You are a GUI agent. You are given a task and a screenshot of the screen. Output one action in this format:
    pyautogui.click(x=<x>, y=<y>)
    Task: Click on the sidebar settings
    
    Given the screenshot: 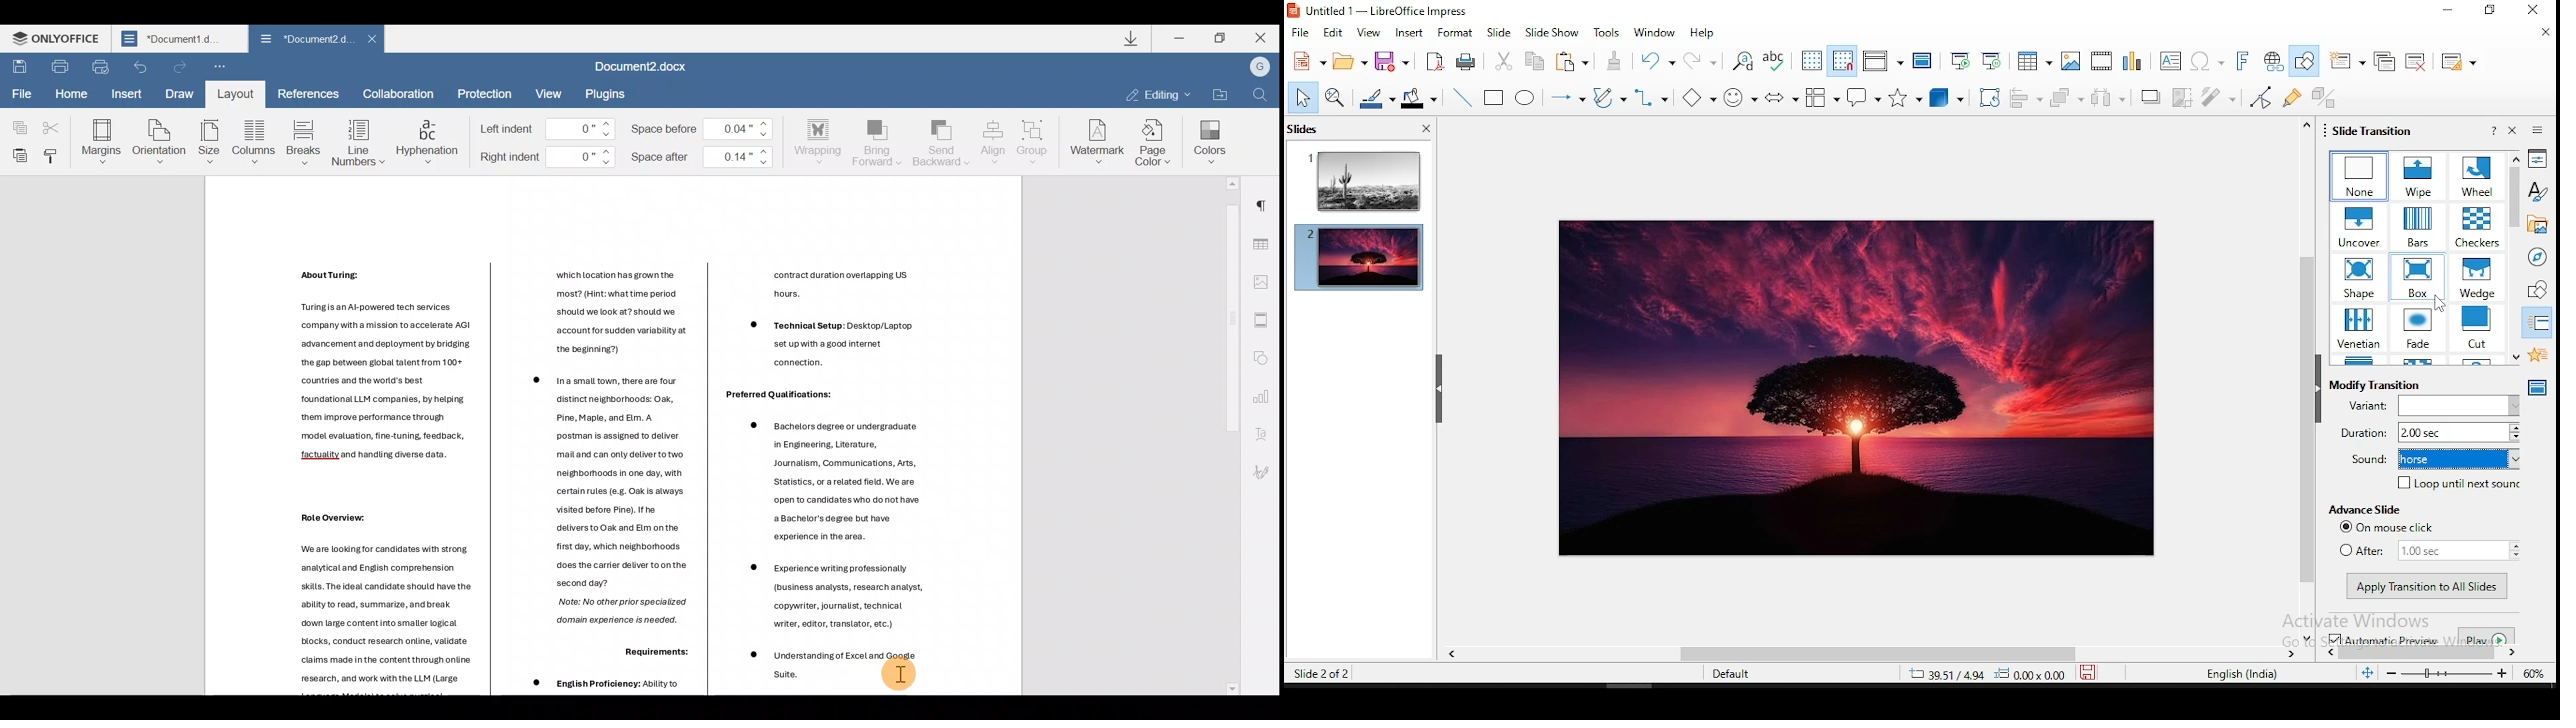 What is the action you would take?
    pyautogui.click(x=2535, y=131)
    